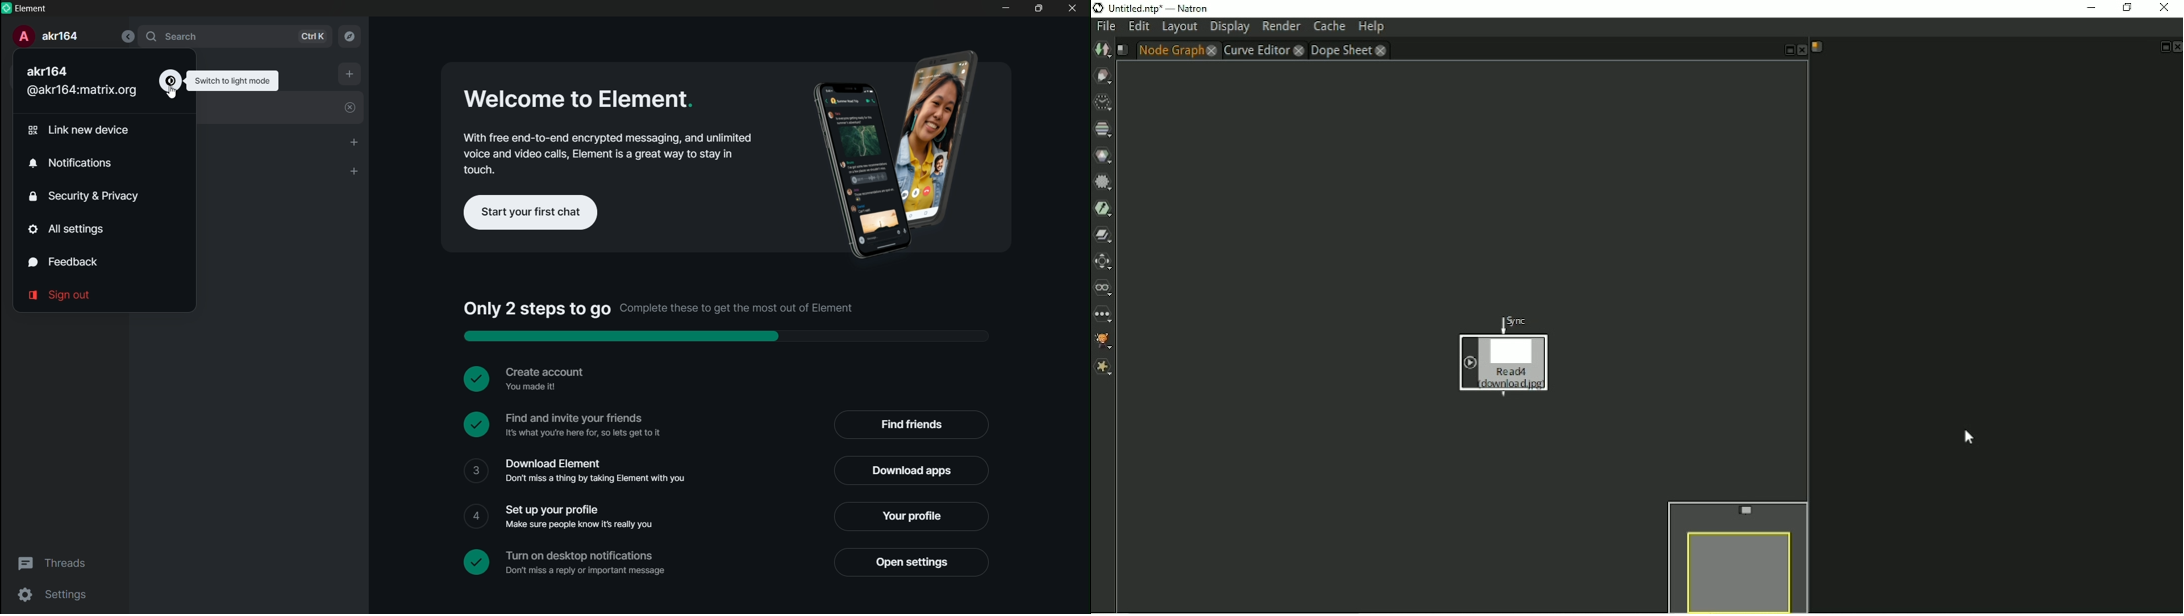  Describe the element at coordinates (170, 80) in the screenshot. I see `switch to dark mode icon` at that location.